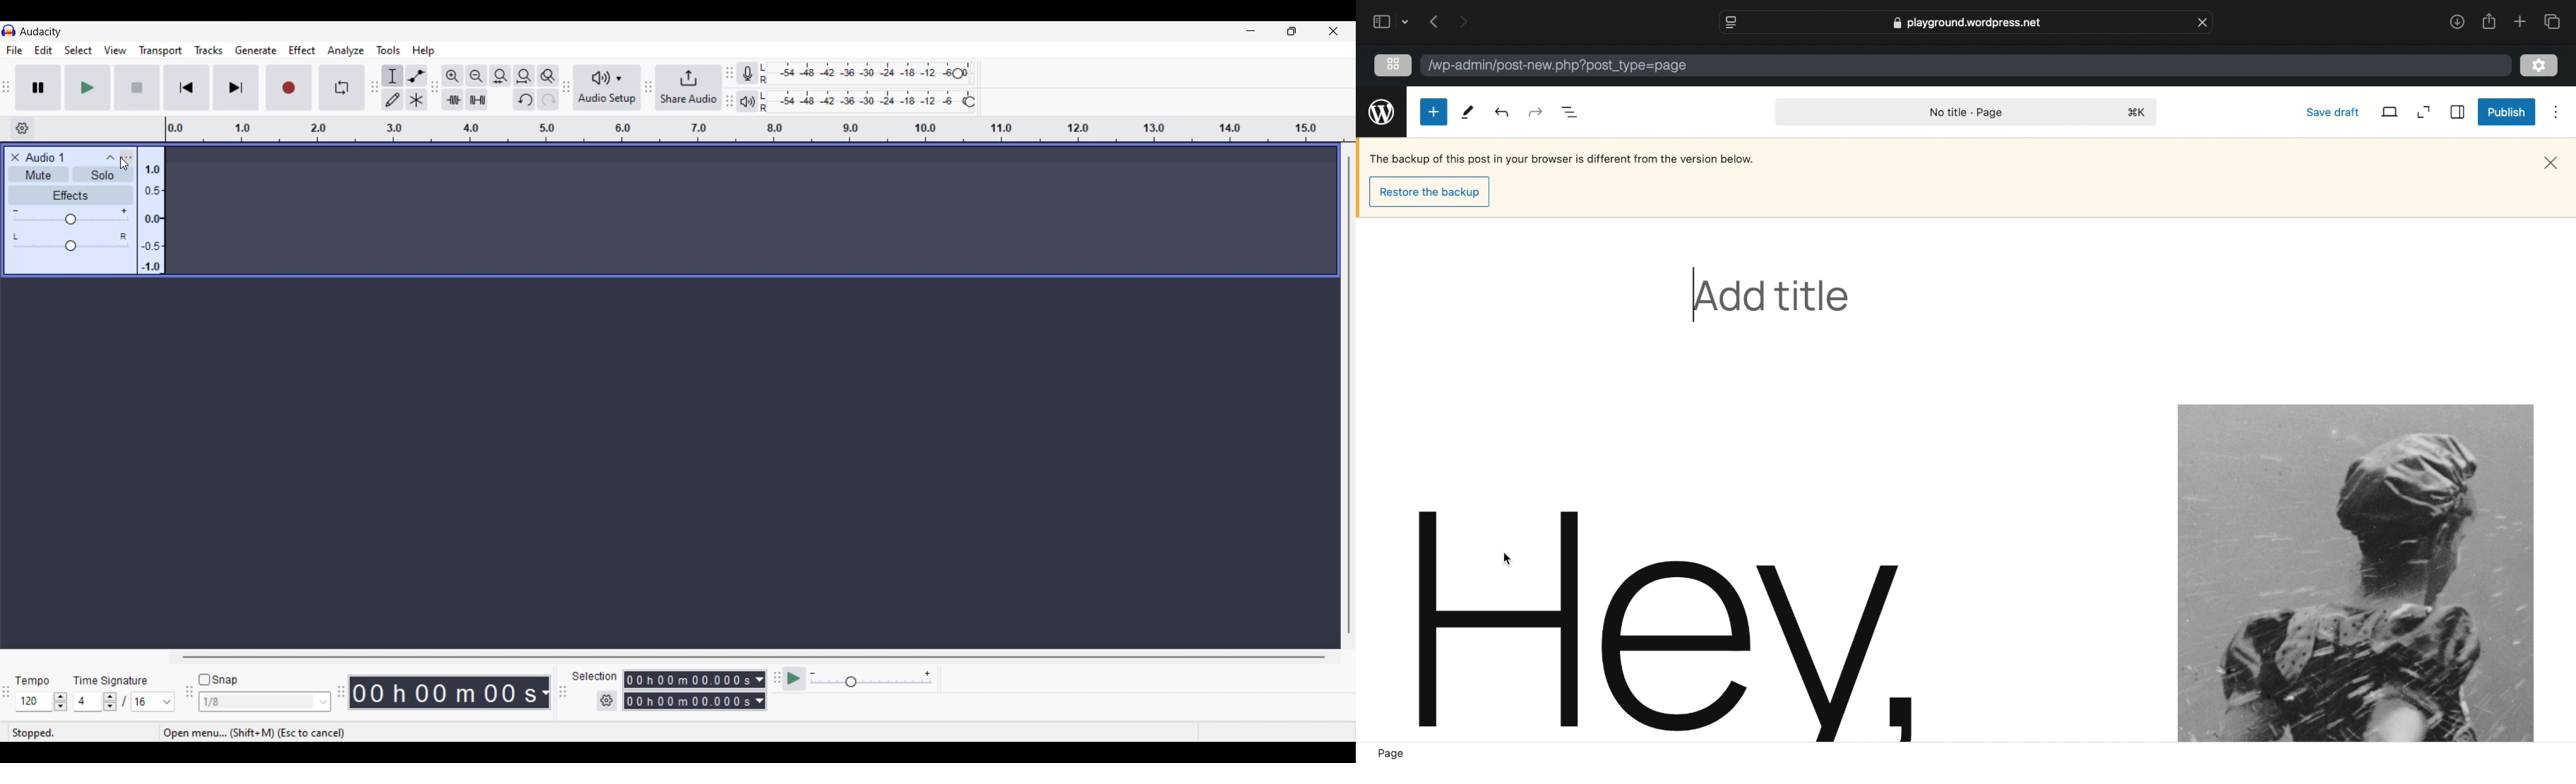  What do you see at coordinates (145, 702) in the screenshot?
I see `Selected time signature` at bounding box center [145, 702].